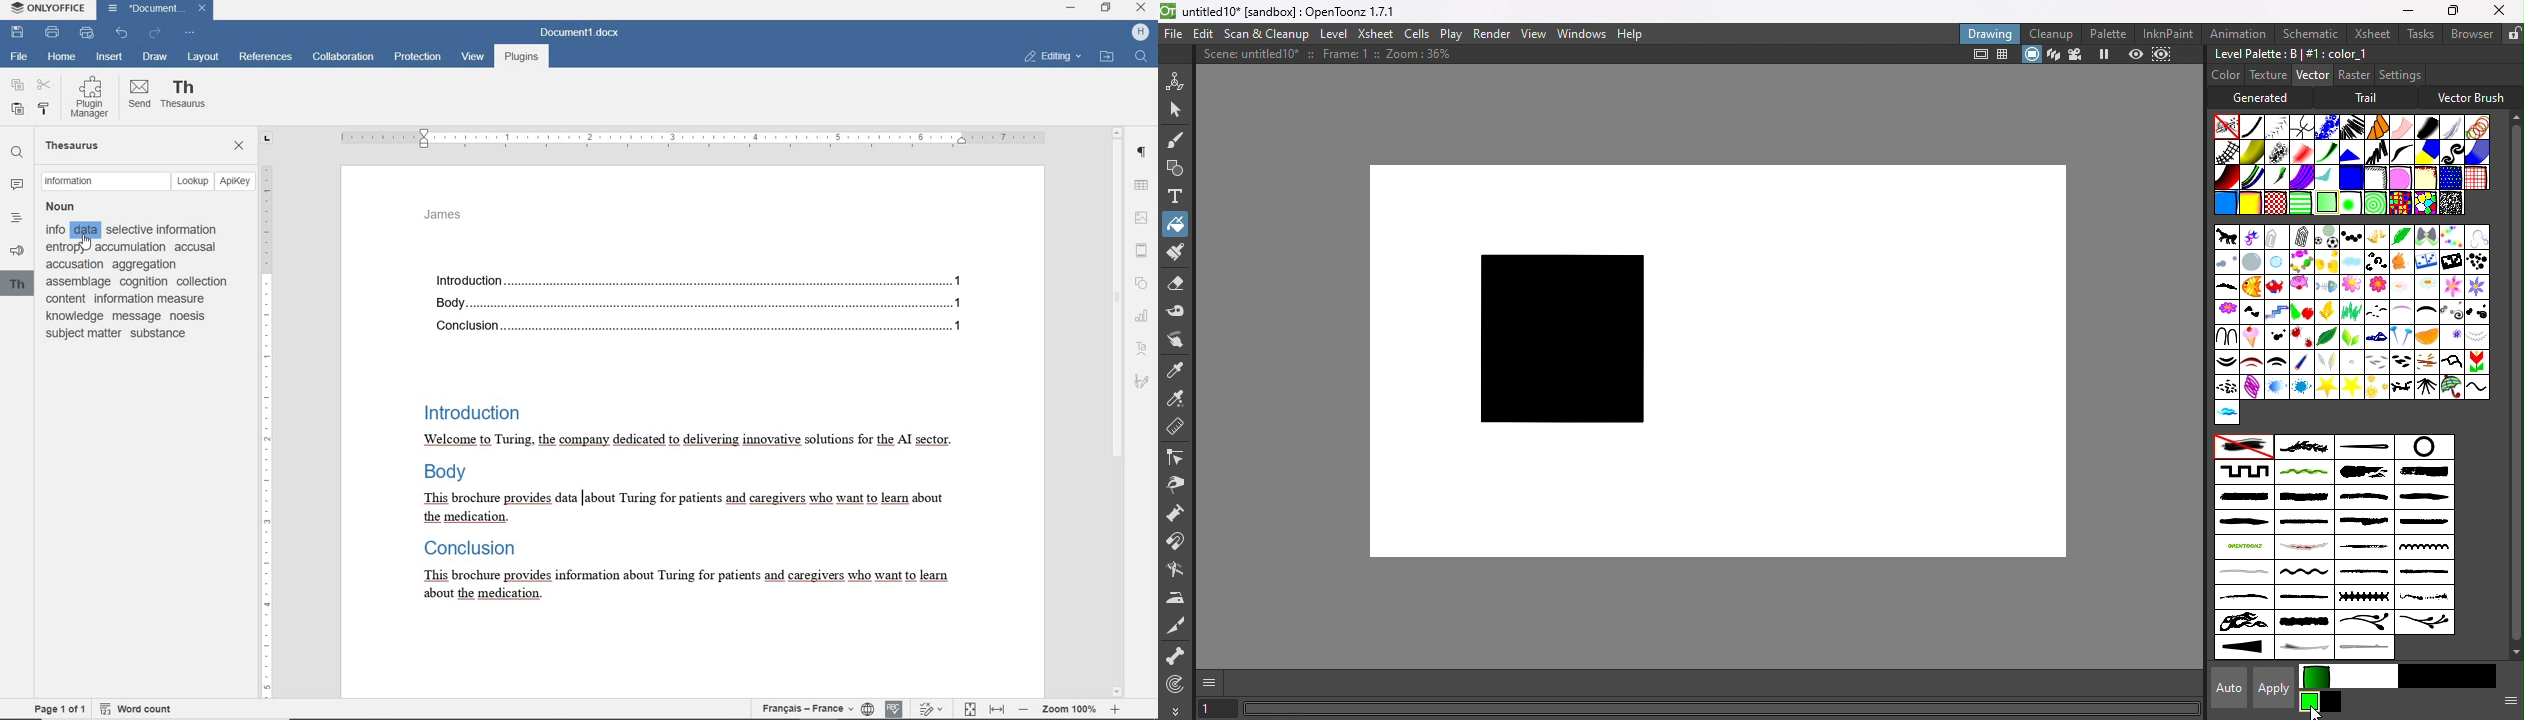  Describe the element at coordinates (92, 96) in the screenshot. I see `PLUGIN MANAGER` at that location.